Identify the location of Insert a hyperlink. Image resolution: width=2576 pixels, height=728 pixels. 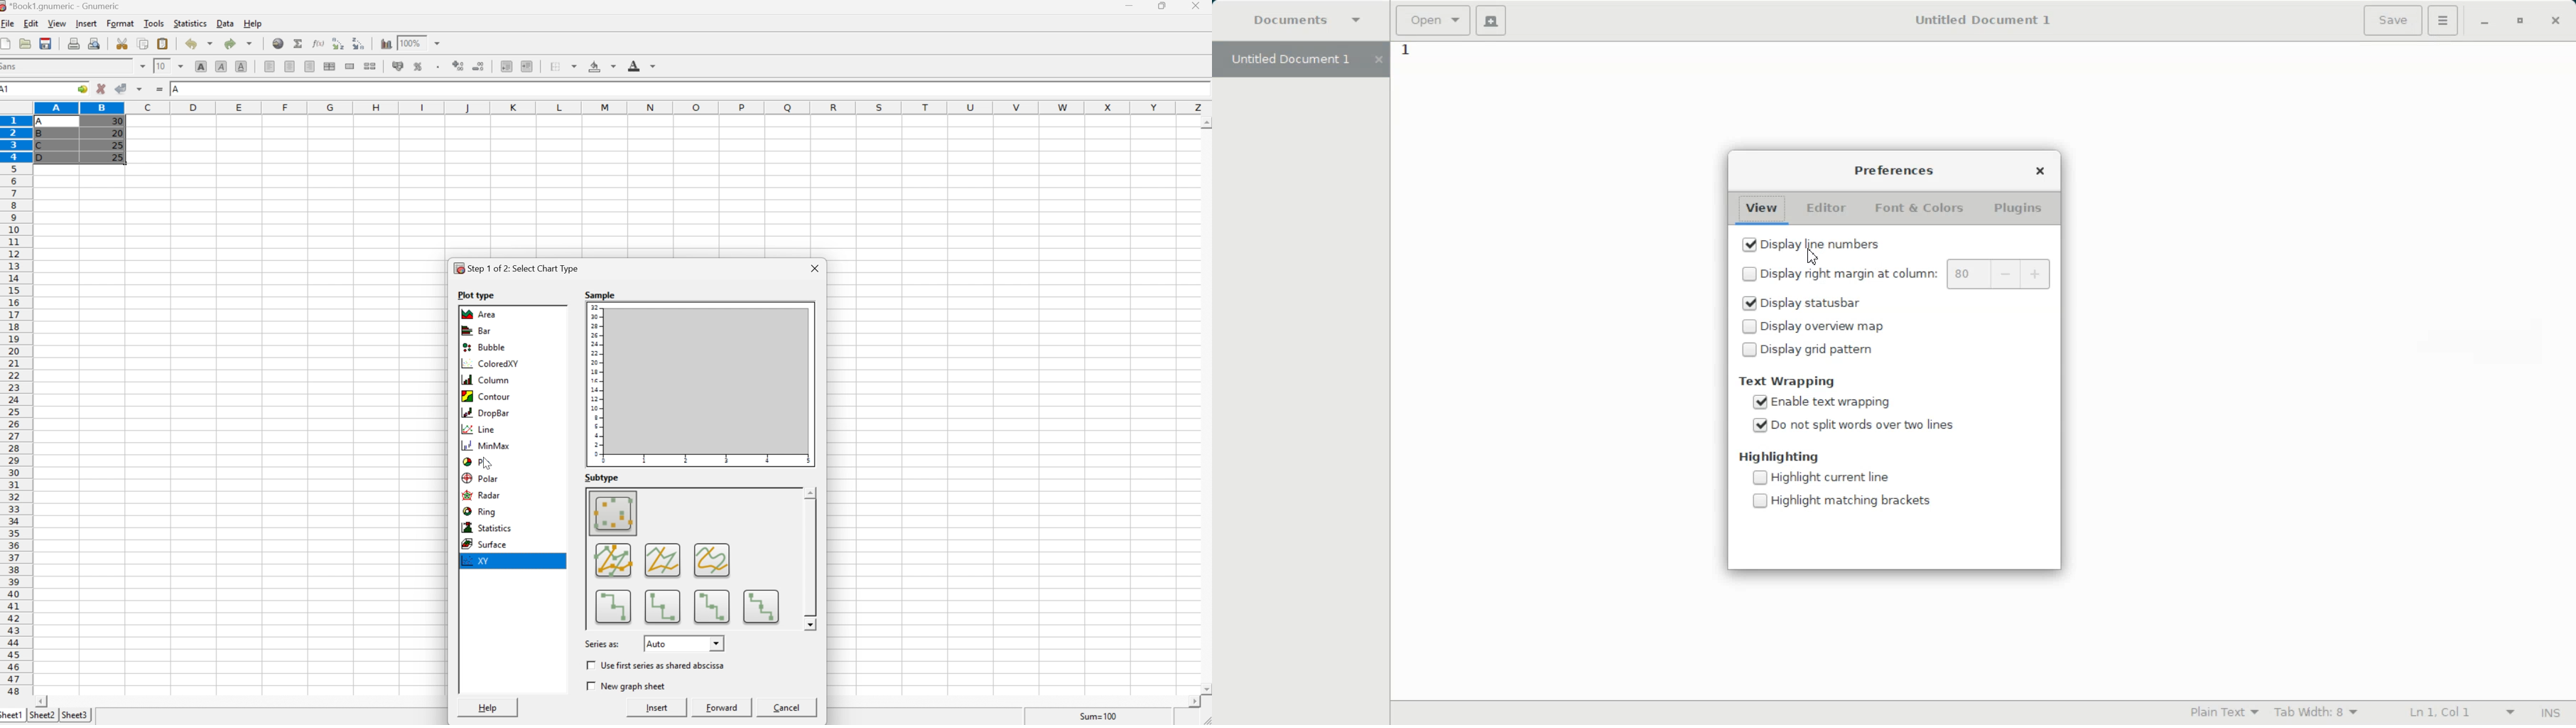
(278, 43).